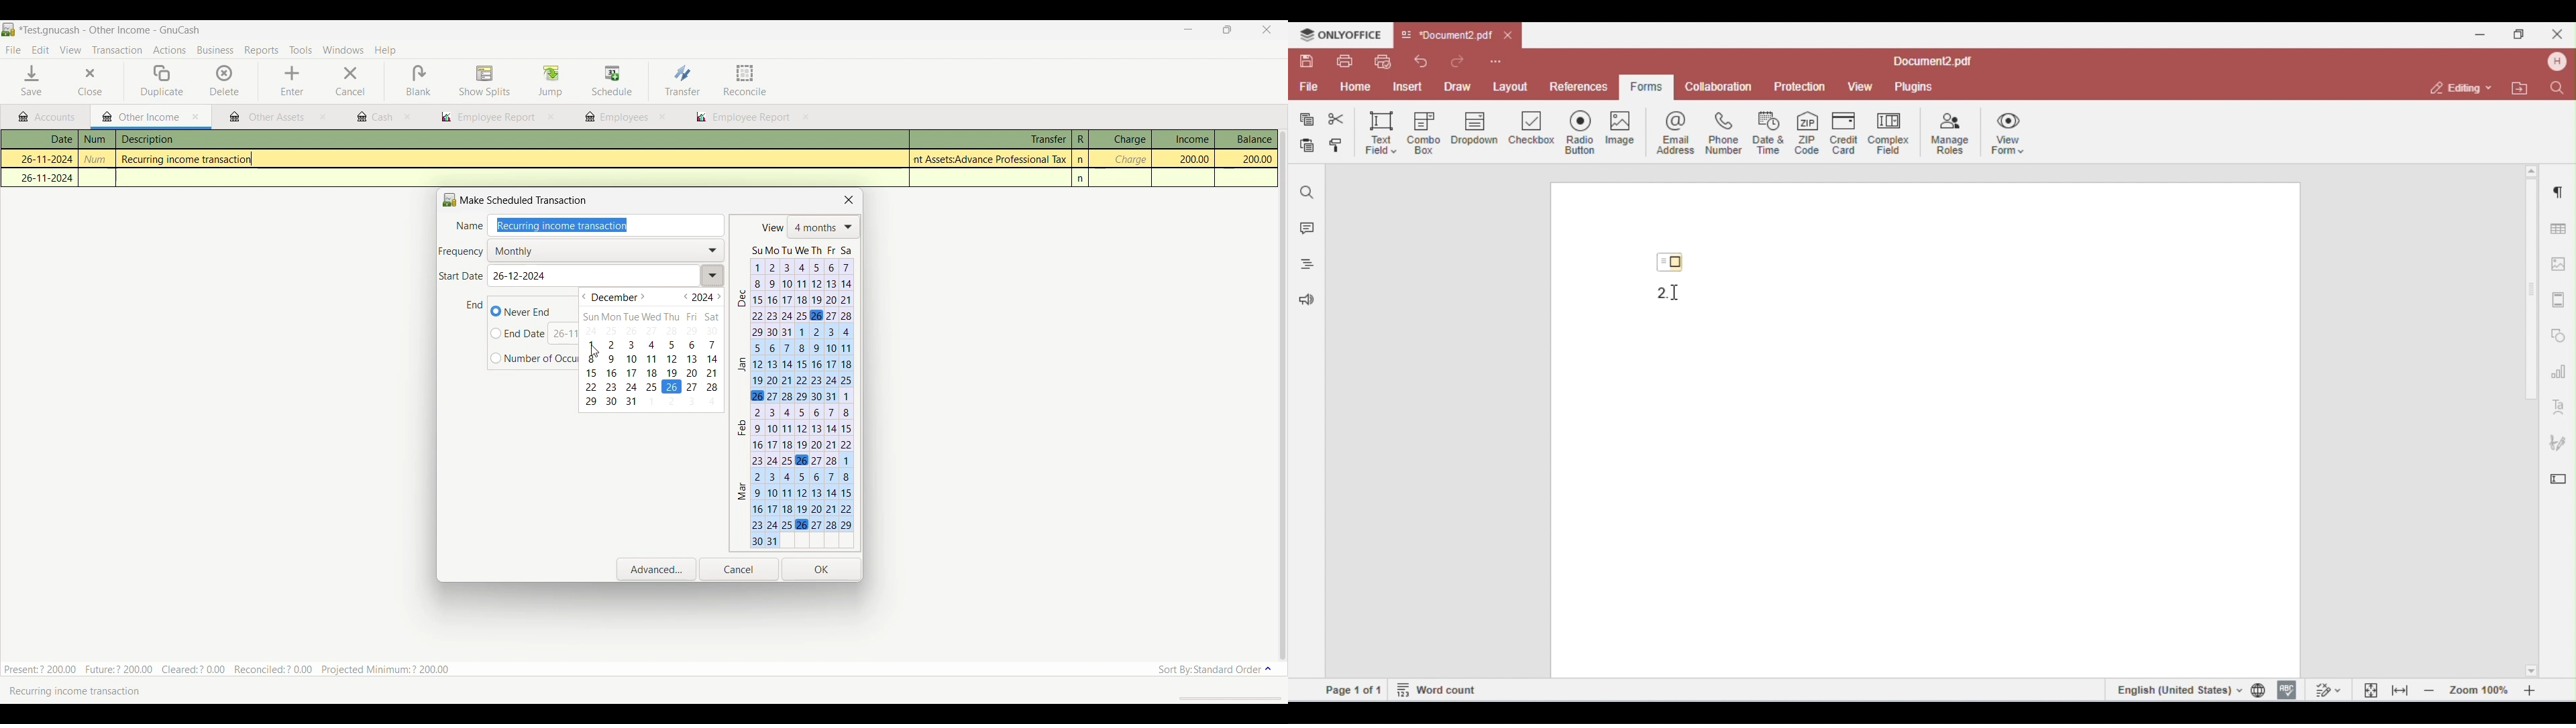 This screenshot has height=728, width=2576. I want to click on Current year, so click(703, 298).